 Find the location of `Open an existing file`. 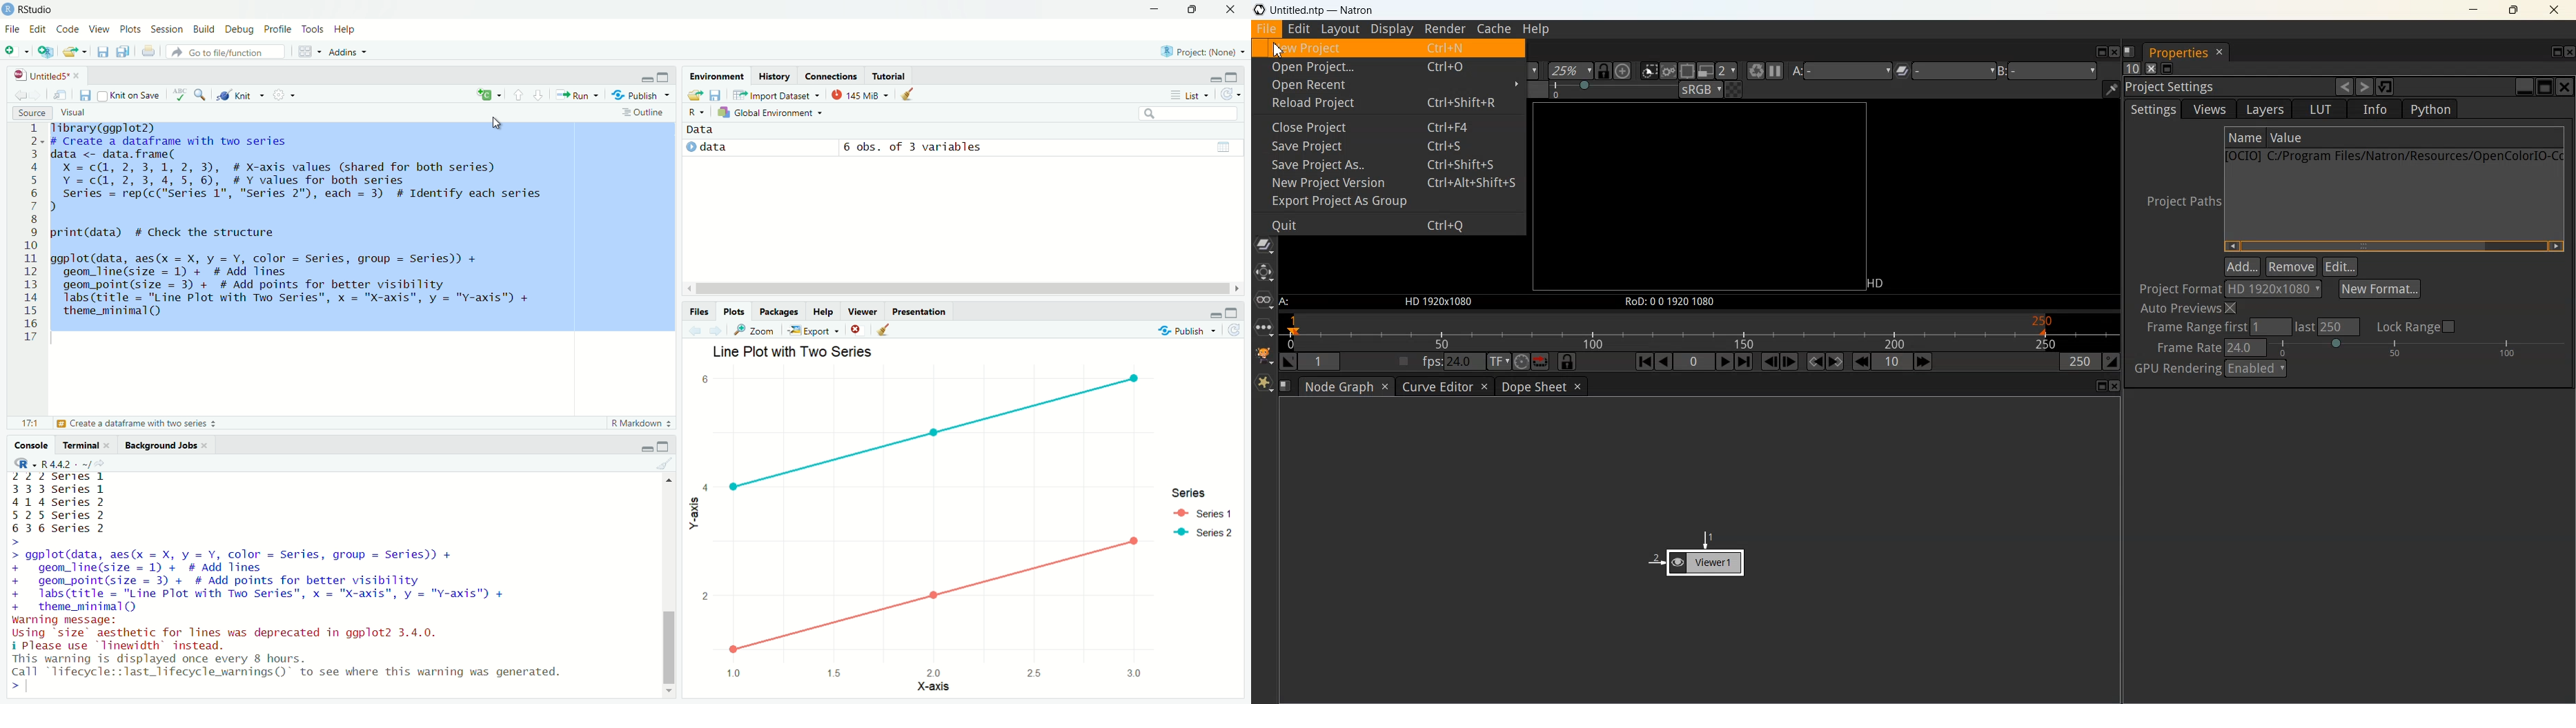

Open an existing file is located at coordinates (74, 51).